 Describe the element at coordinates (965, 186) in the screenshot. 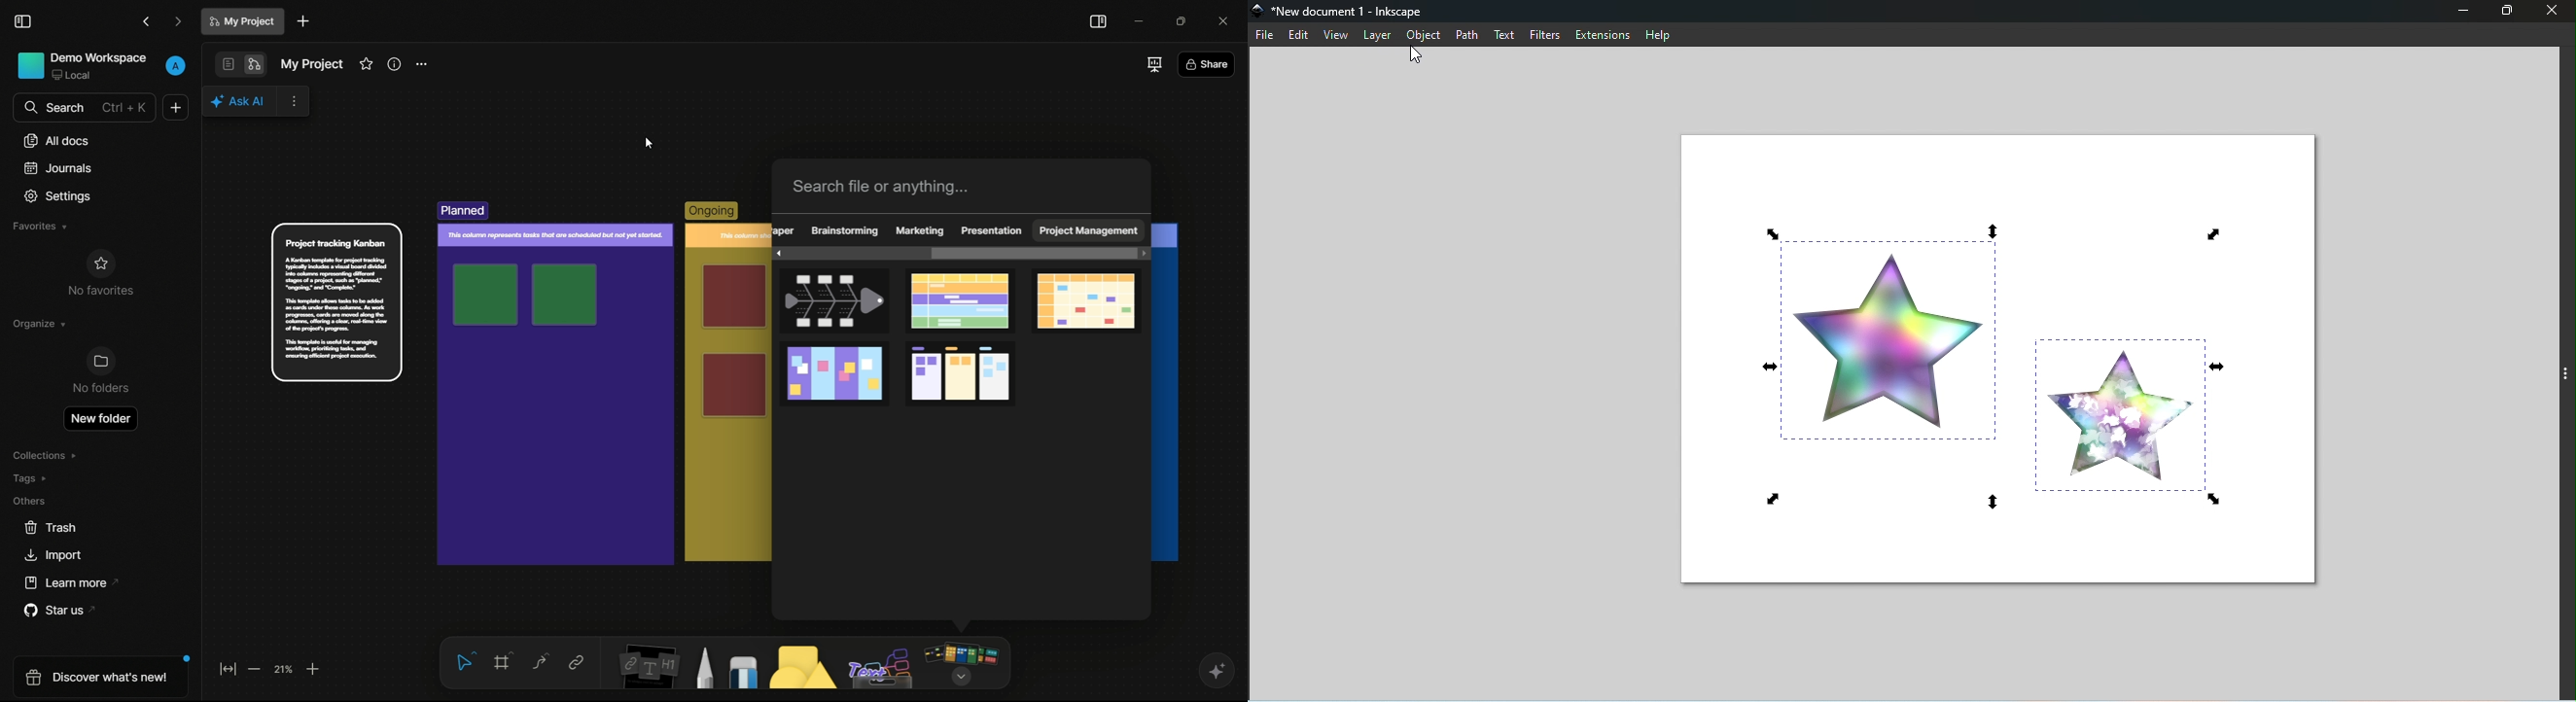

I see `search bar` at that location.